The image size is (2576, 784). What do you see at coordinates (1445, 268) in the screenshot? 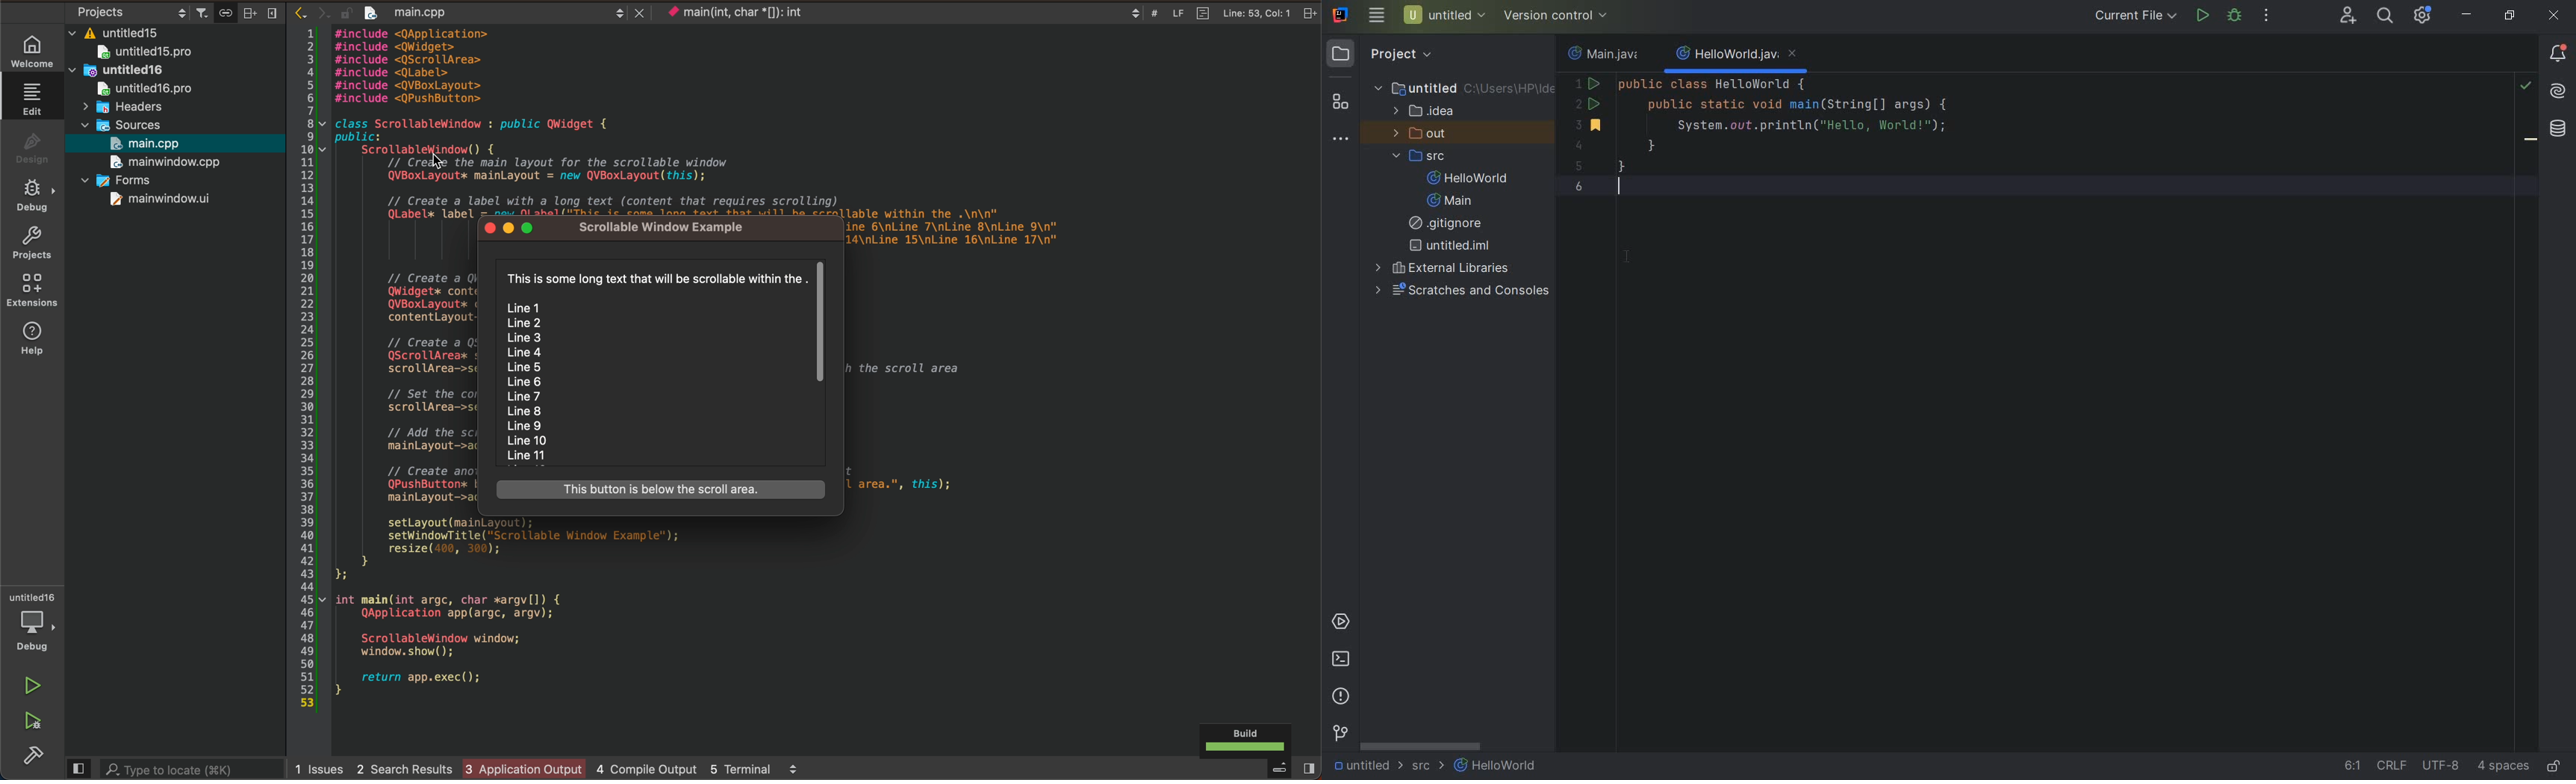
I see `external libraries` at bounding box center [1445, 268].